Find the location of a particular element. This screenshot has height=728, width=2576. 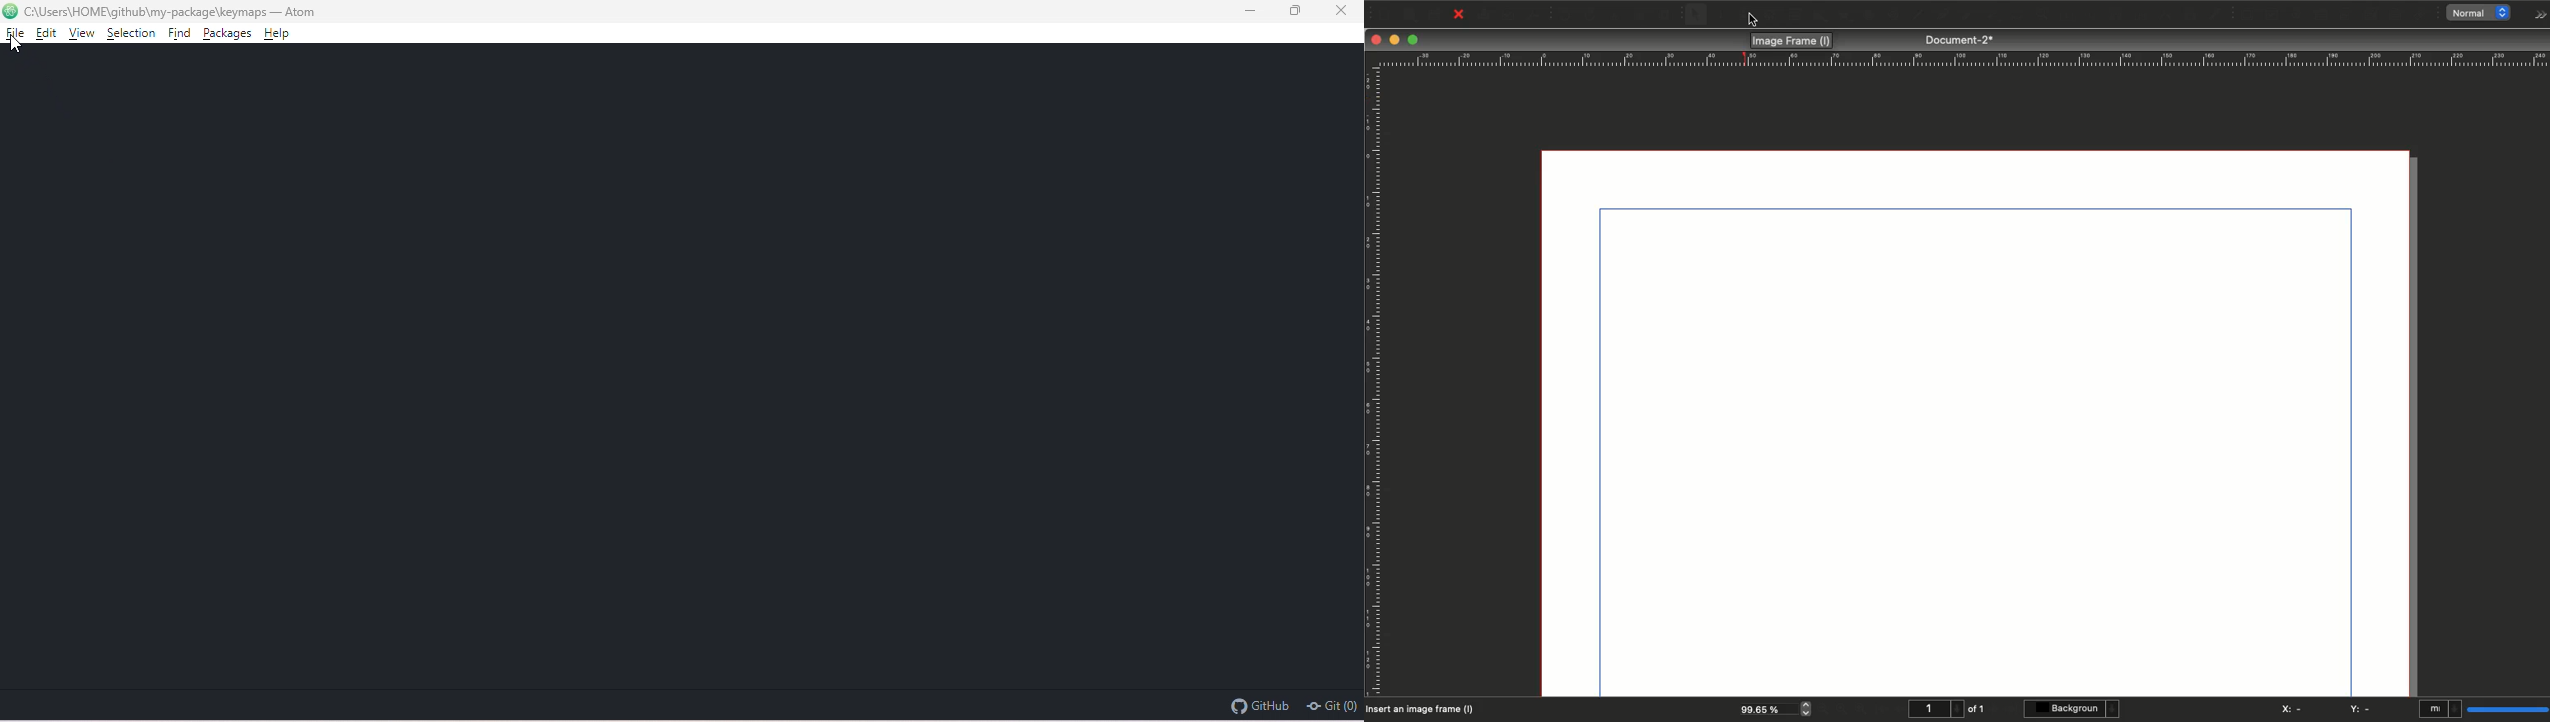

PDF list box is located at coordinates (2372, 15).